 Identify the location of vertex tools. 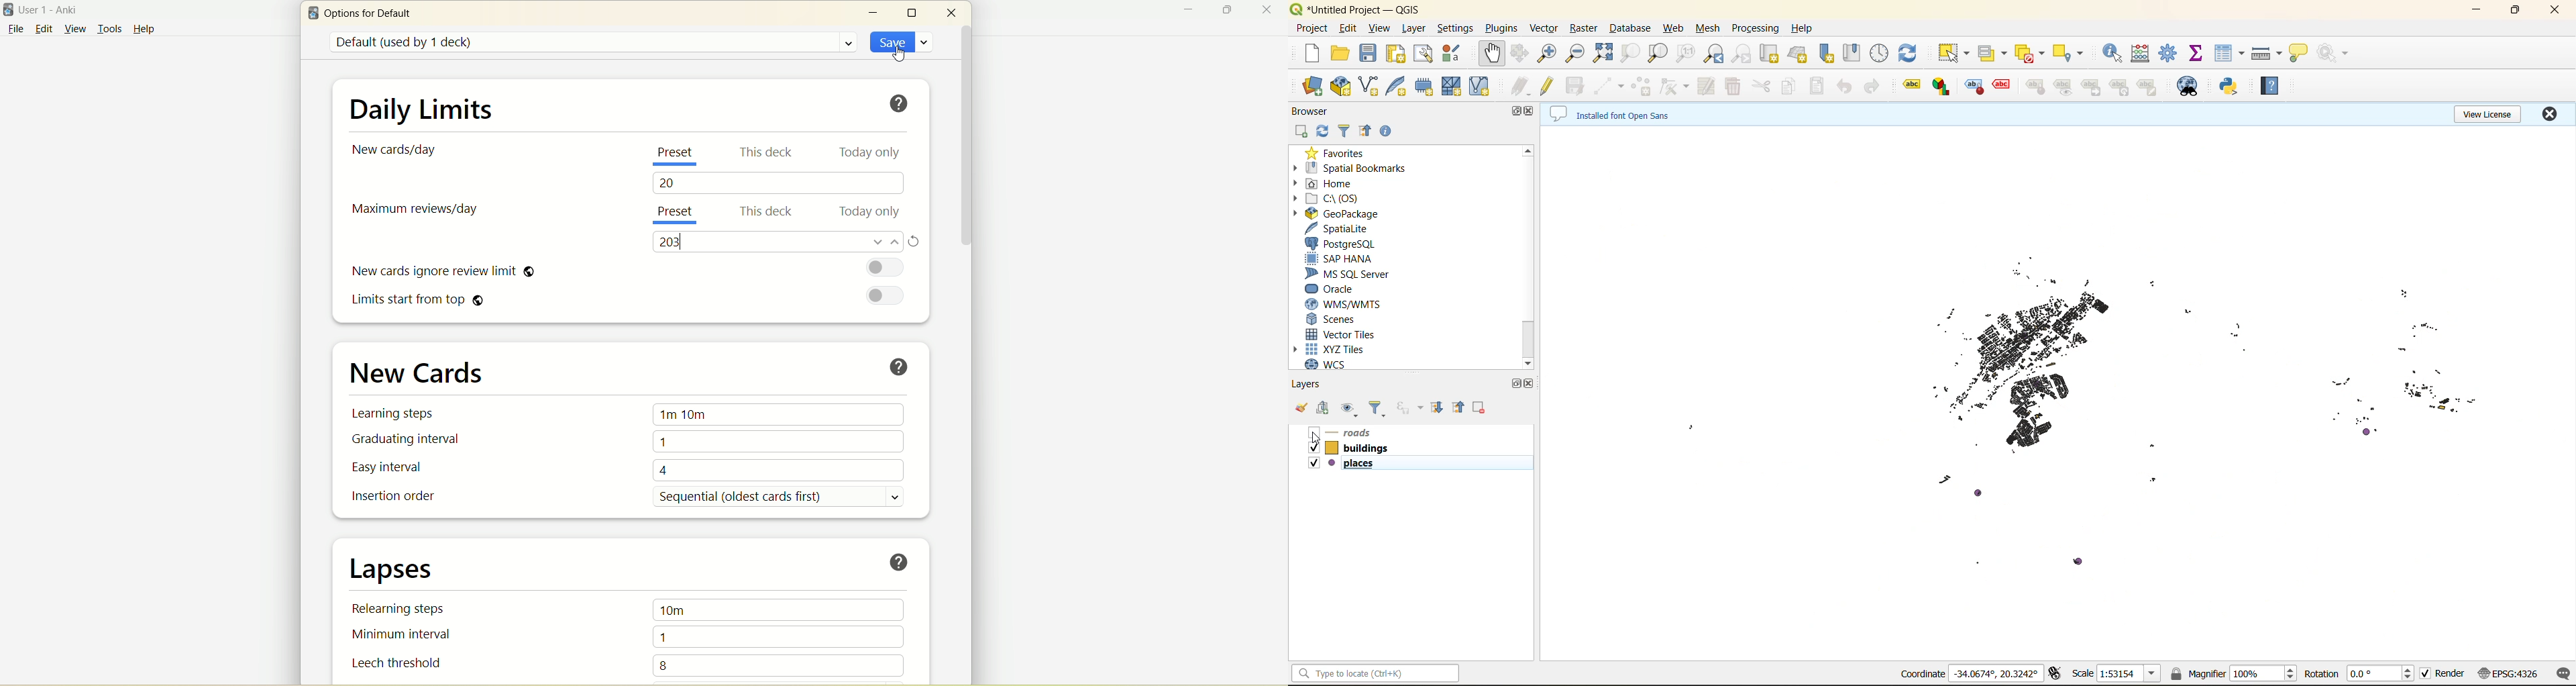
(1675, 86).